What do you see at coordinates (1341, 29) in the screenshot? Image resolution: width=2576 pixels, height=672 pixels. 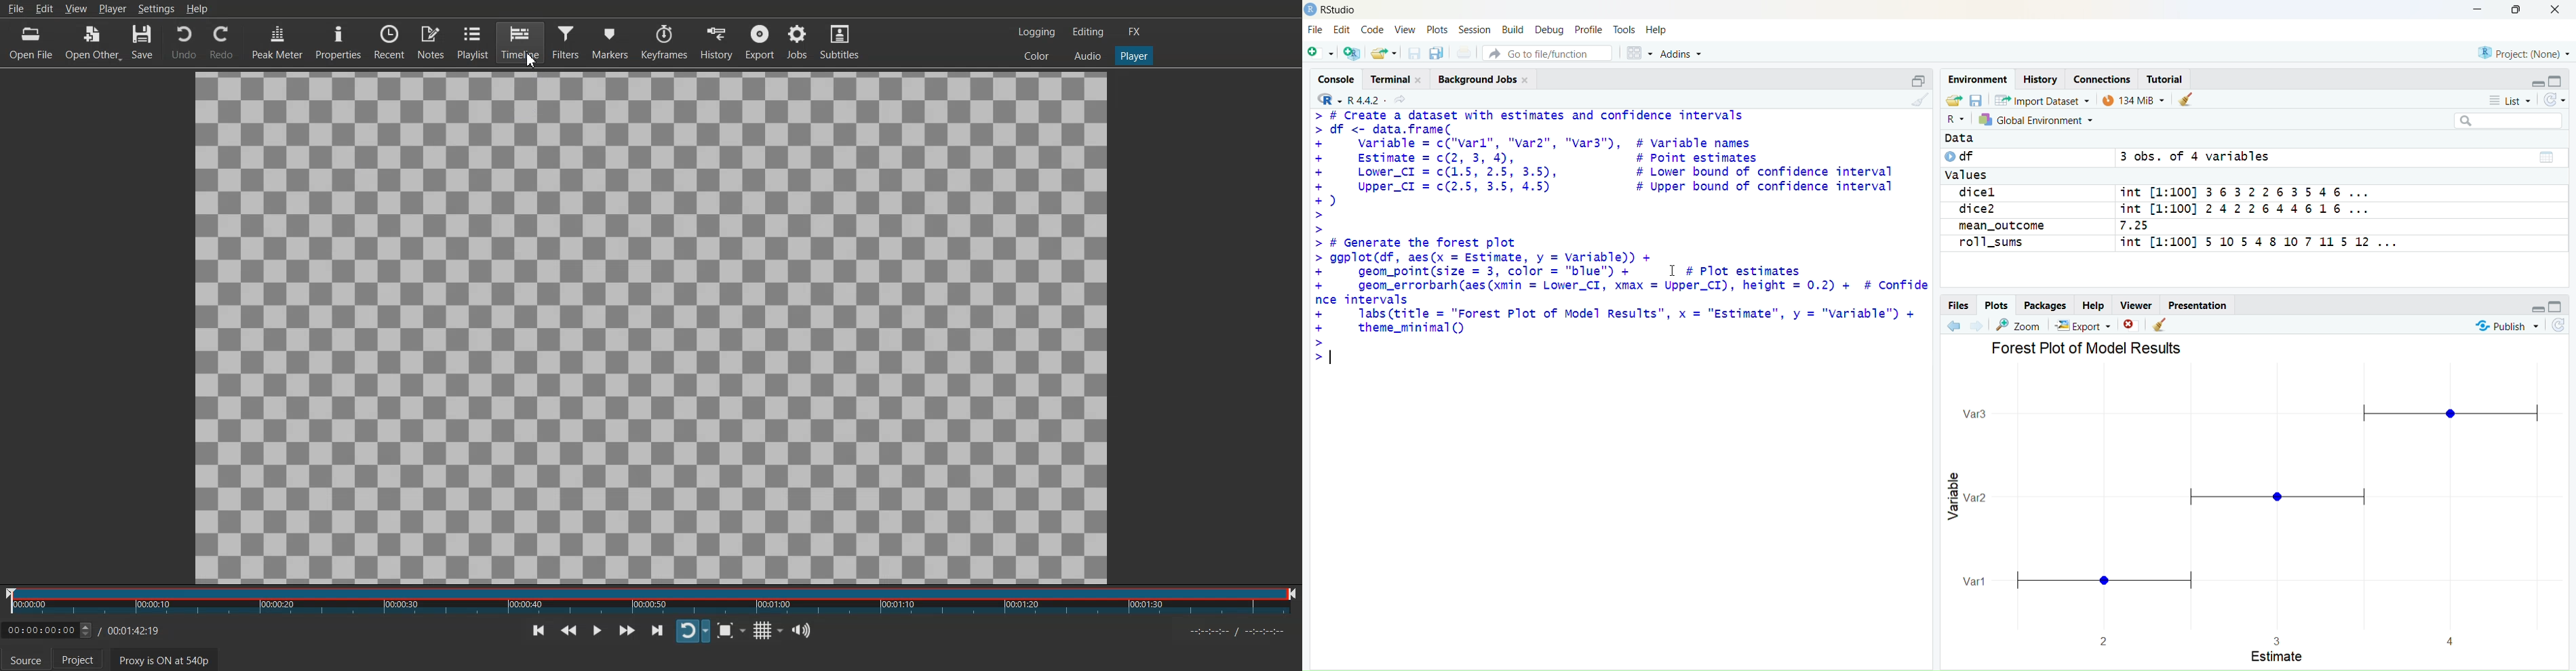 I see `Edit` at bounding box center [1341, 29].